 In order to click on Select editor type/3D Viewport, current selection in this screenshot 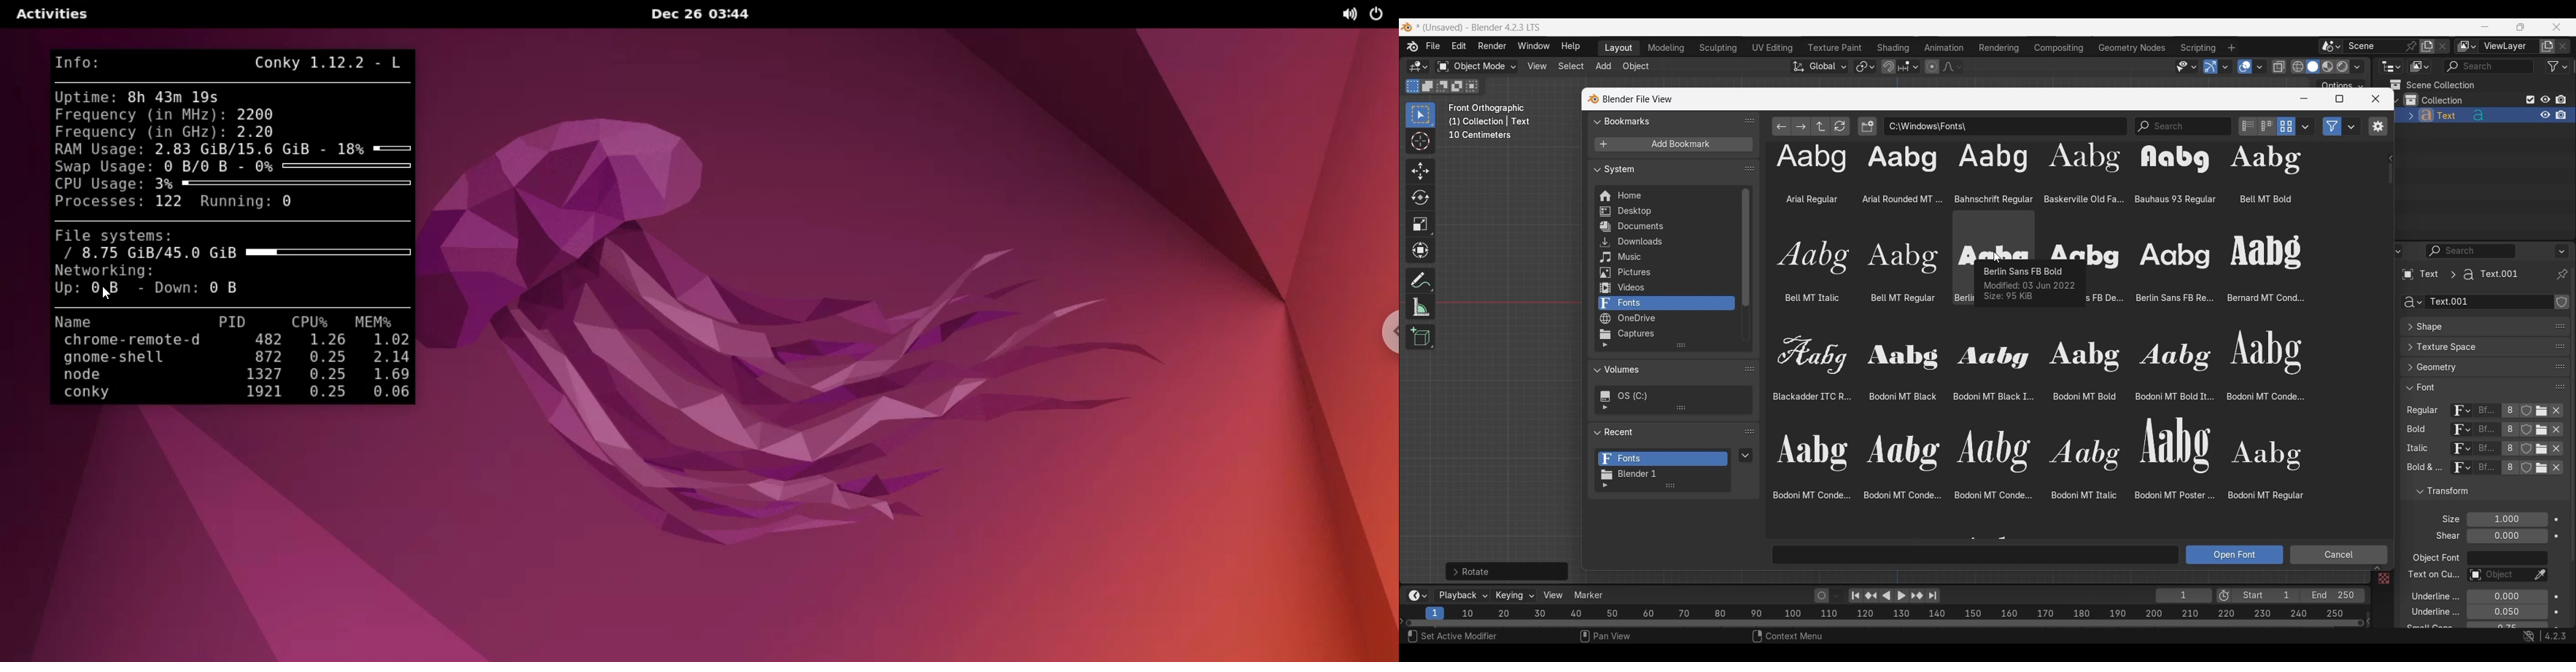, I will do `click(1418, 66)`.